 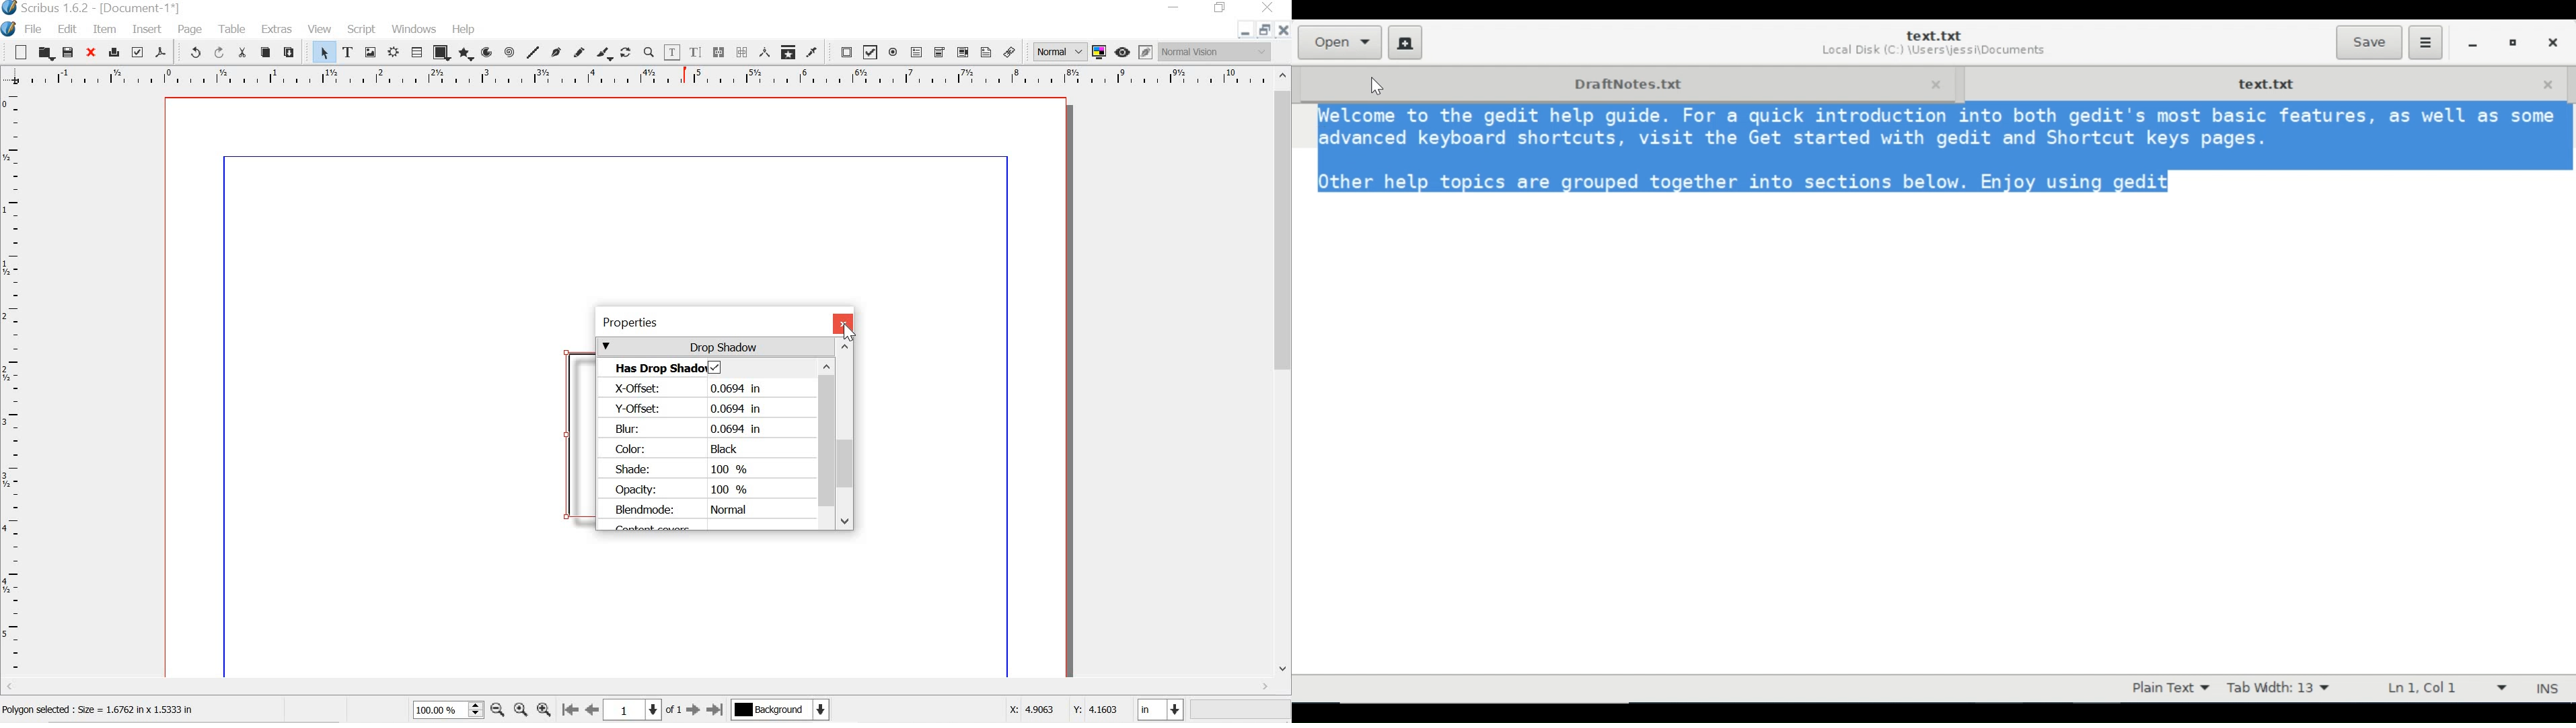 I want to click on TABLE, so click(x=231, y=28).